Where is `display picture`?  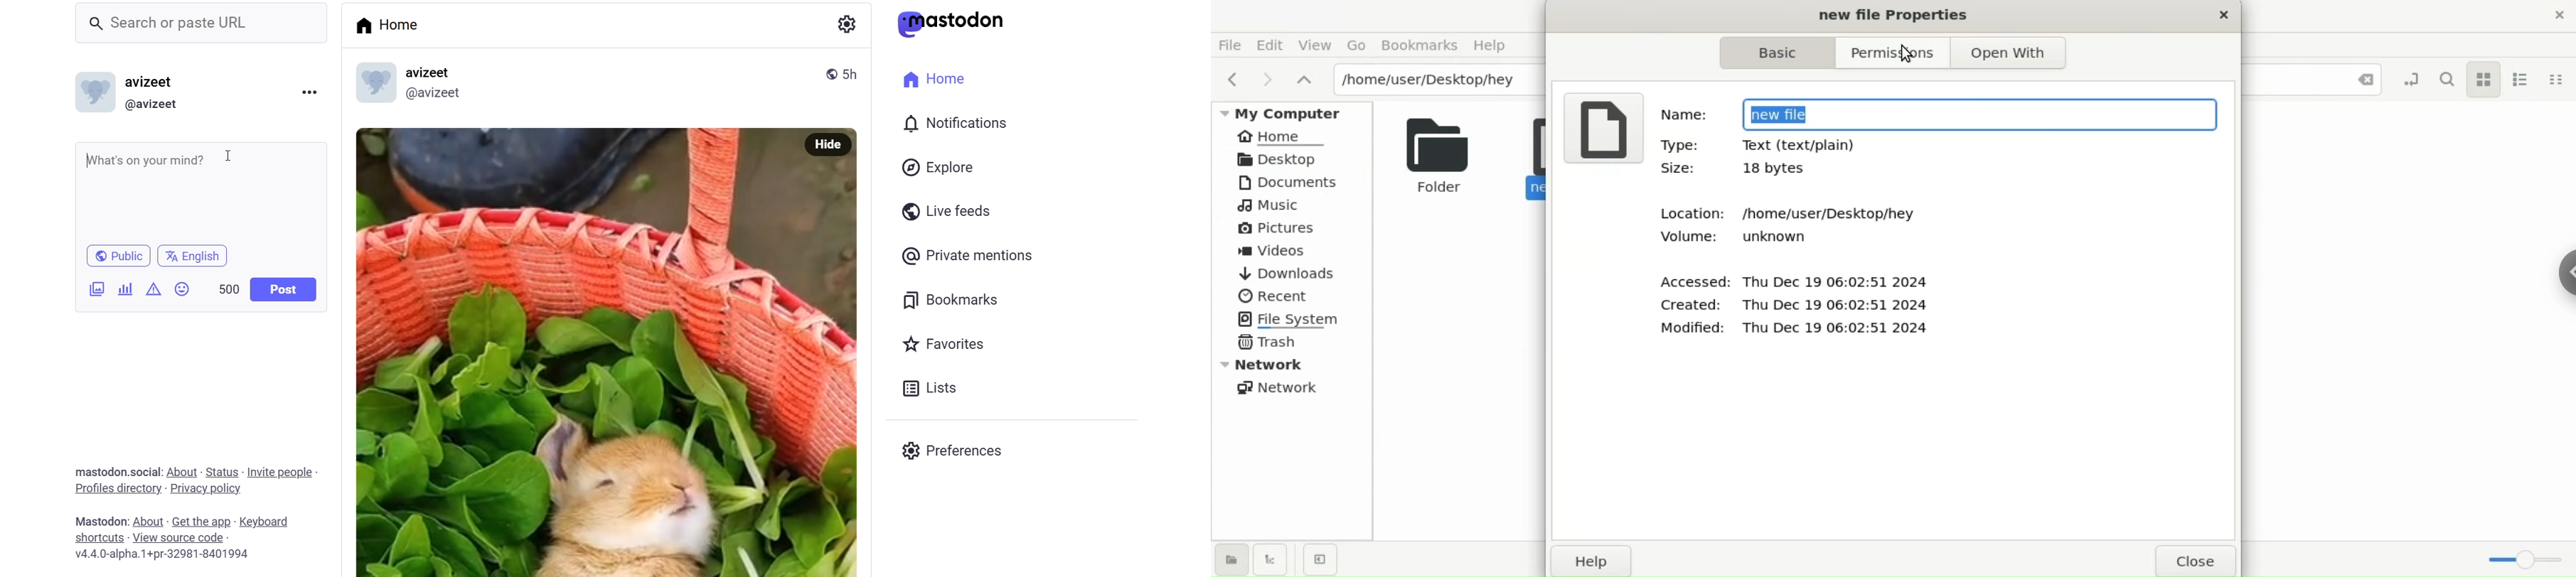
display picture is located at coordinates (93, 92).